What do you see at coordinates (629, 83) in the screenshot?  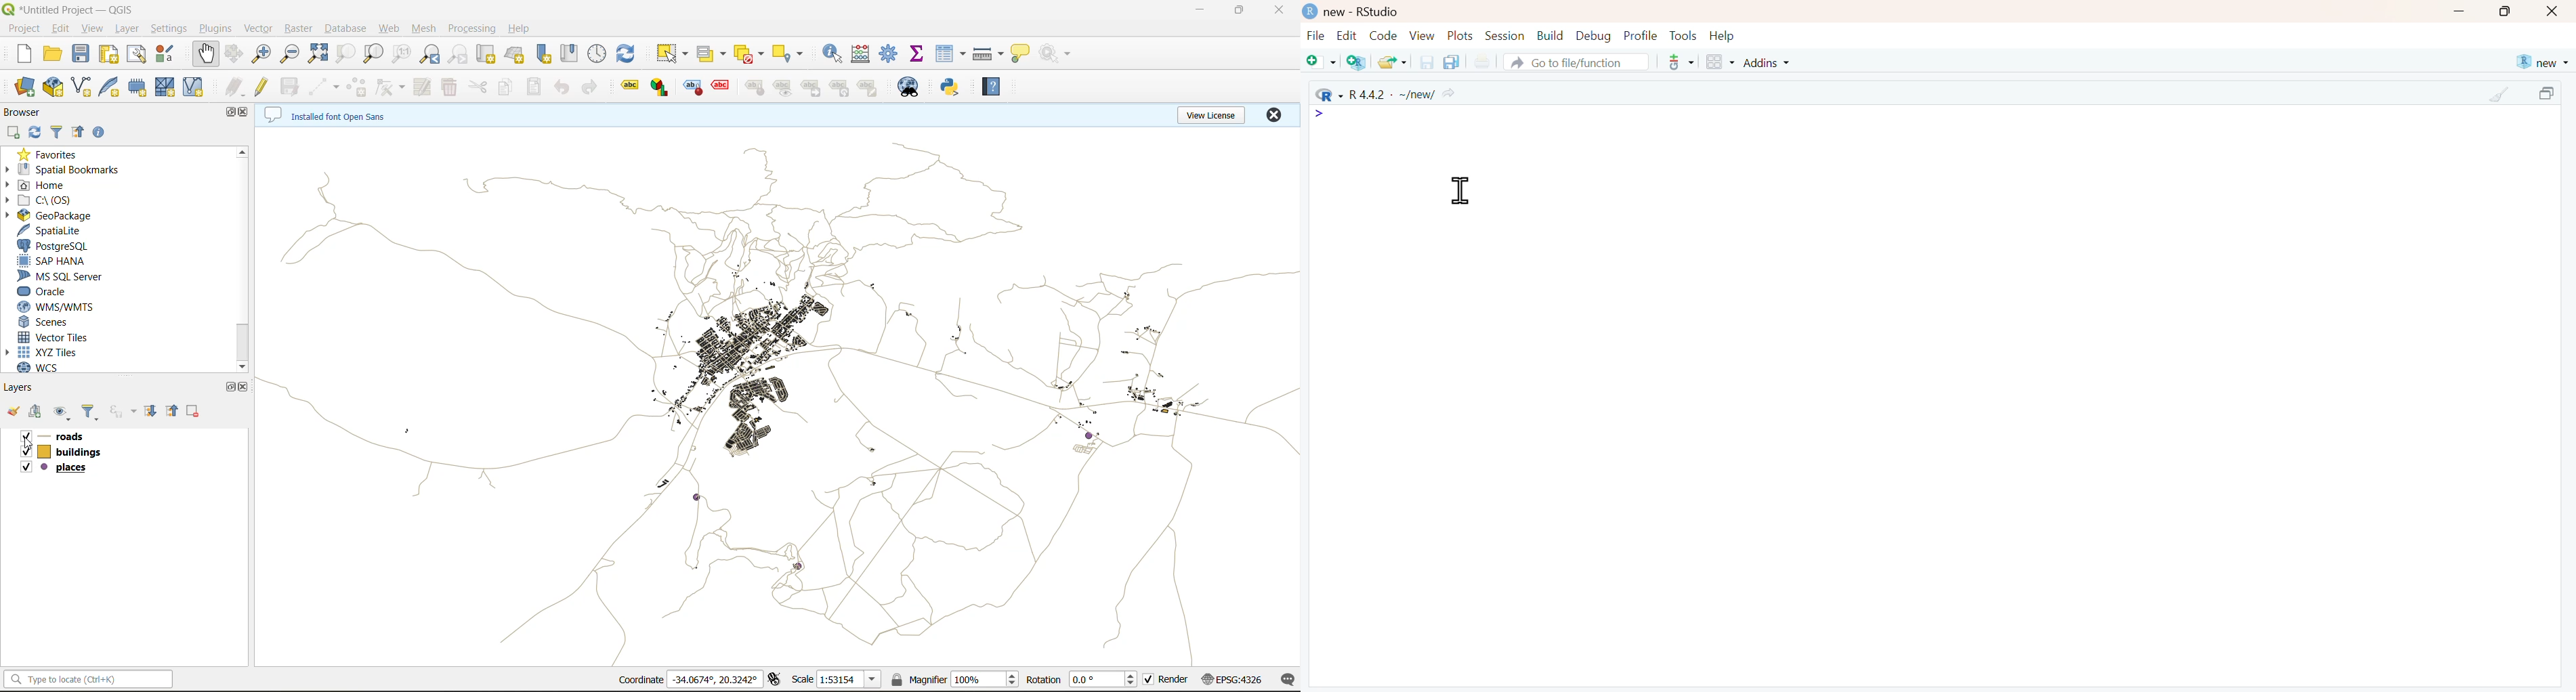 I see `labels toolbar 1` at bounding box center [629, 83].